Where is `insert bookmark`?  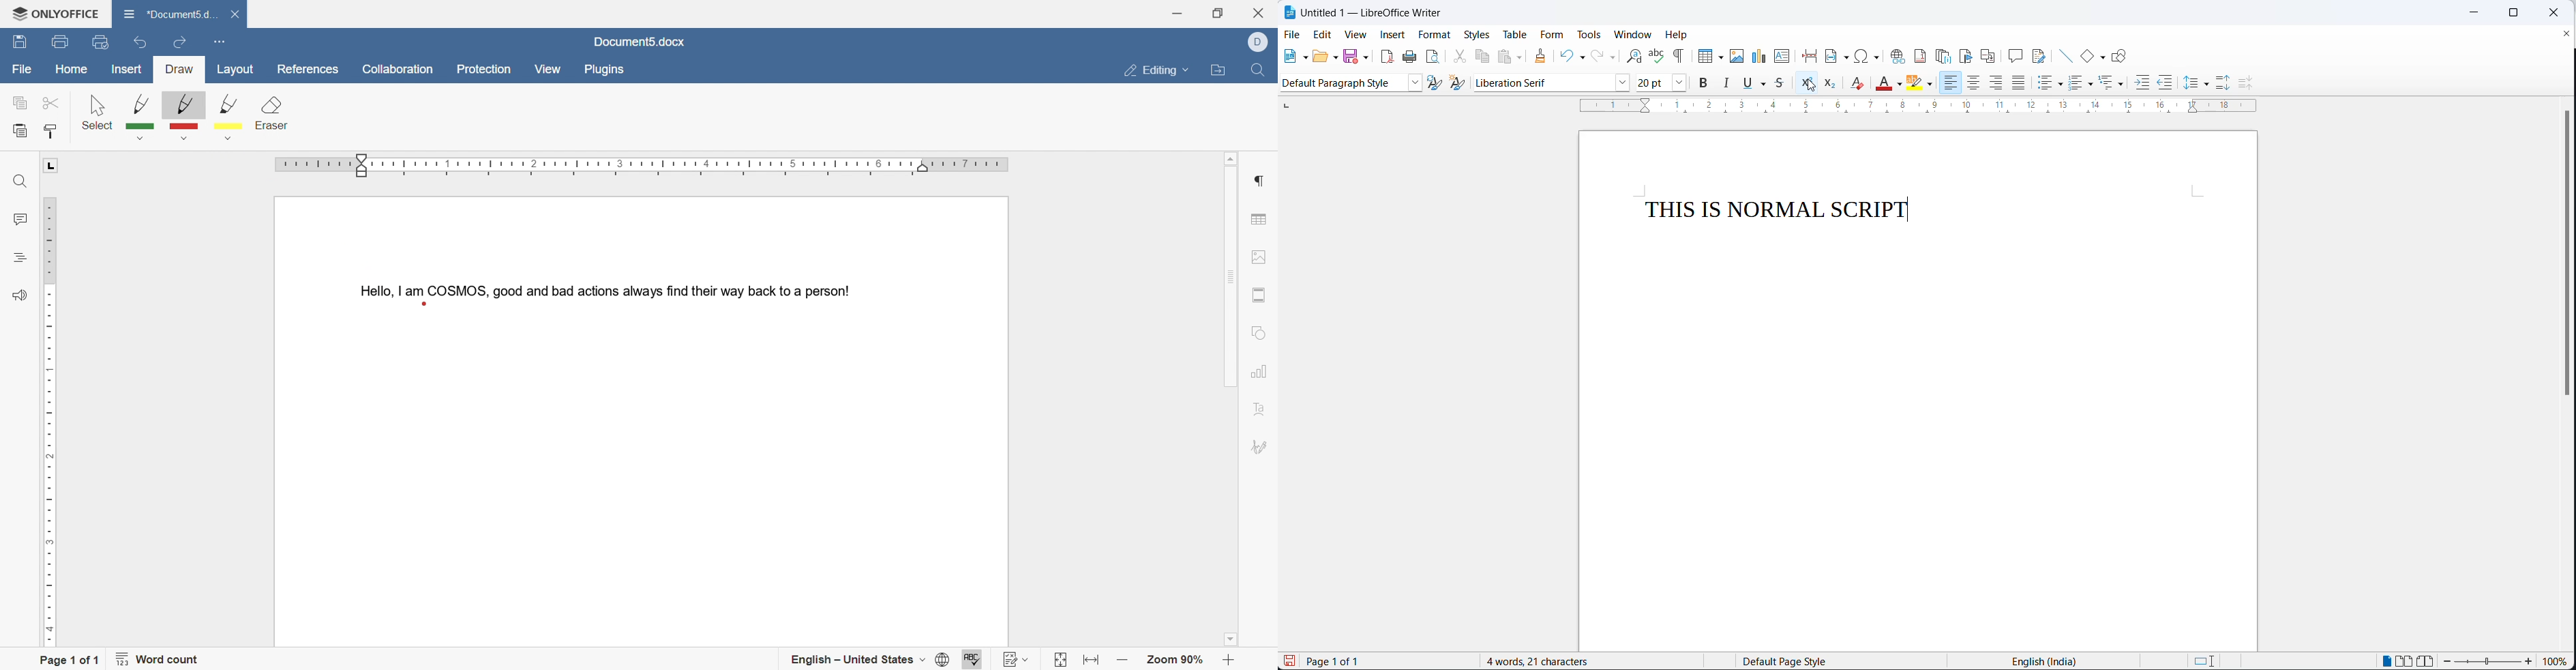 insert bookmark is located at coordinates (1967, 55).